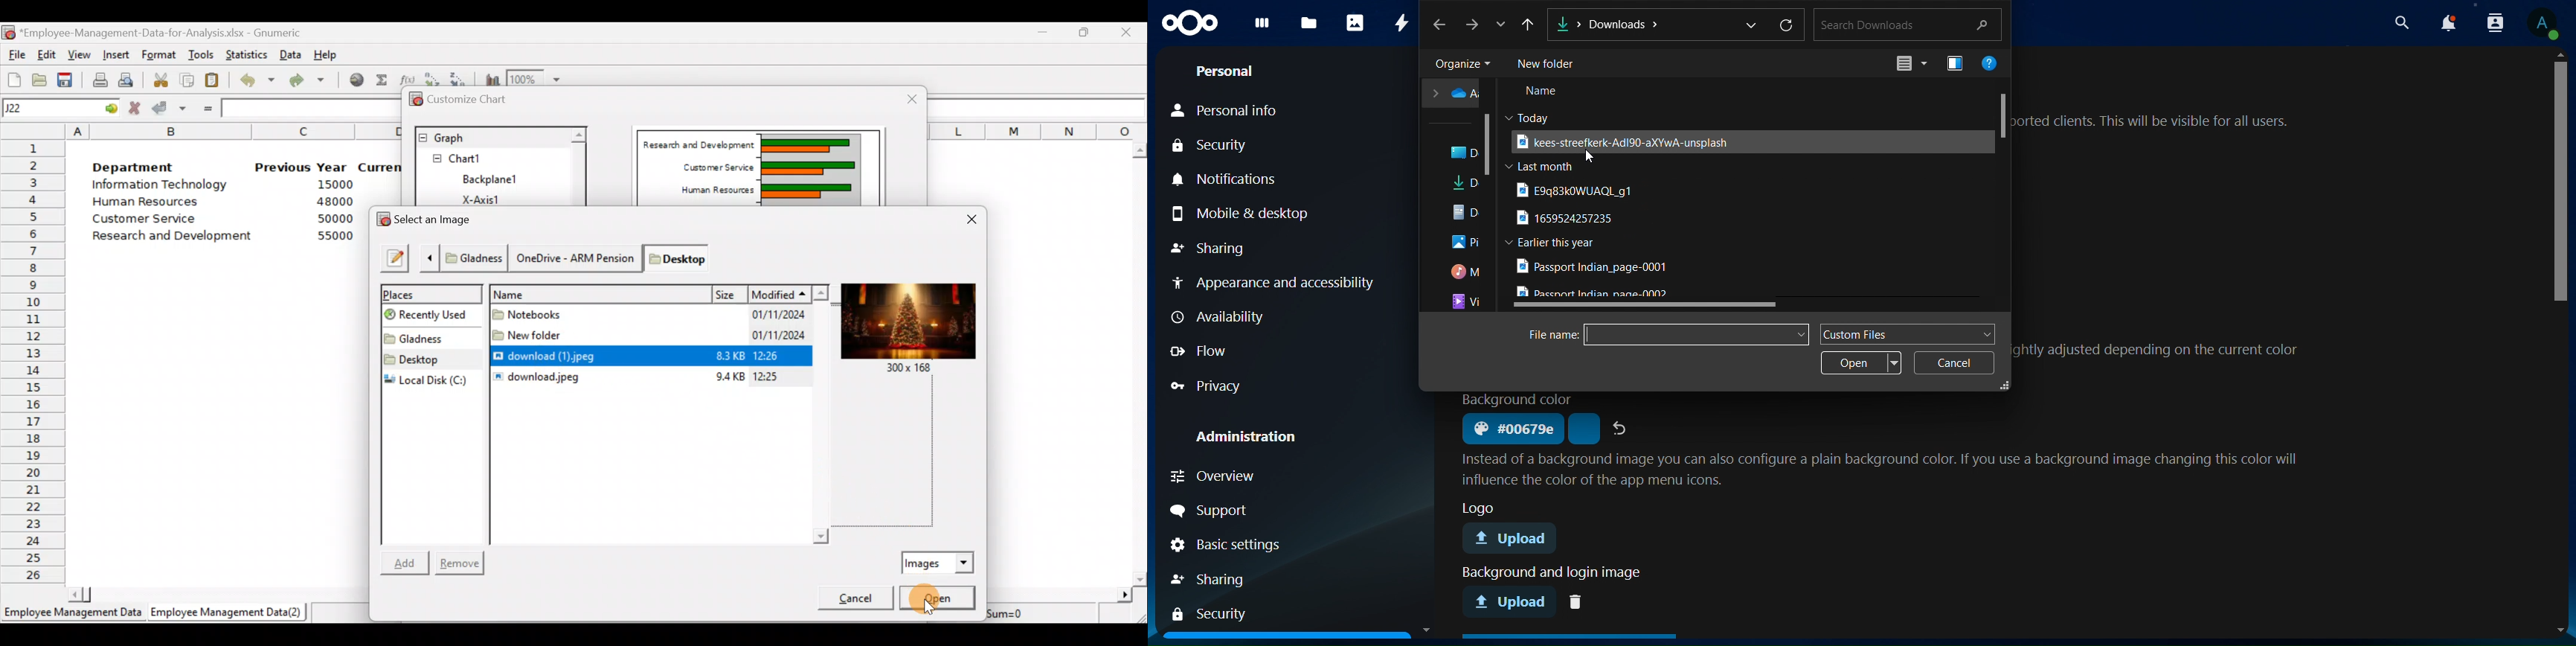  I want to click on Employee Management Data, so click(71, 614).